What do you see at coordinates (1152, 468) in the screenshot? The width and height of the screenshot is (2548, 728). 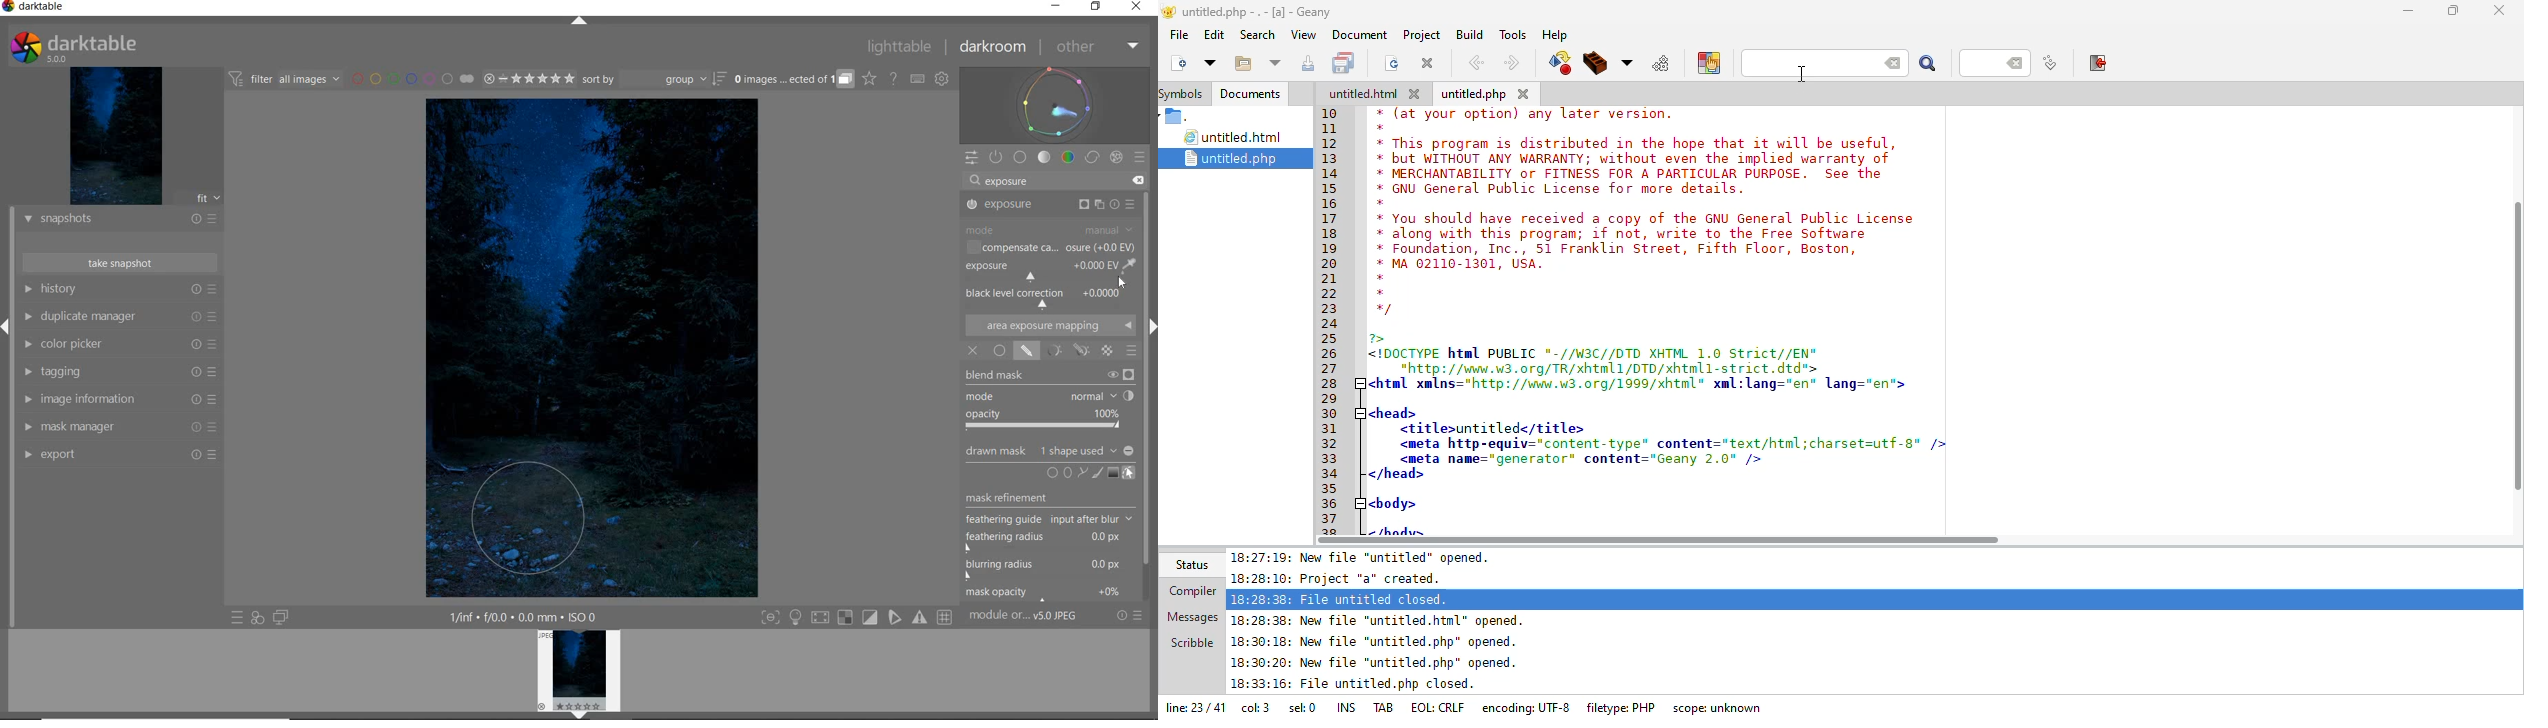 I see `Scrollbar` at bounding box center [1152, 468].